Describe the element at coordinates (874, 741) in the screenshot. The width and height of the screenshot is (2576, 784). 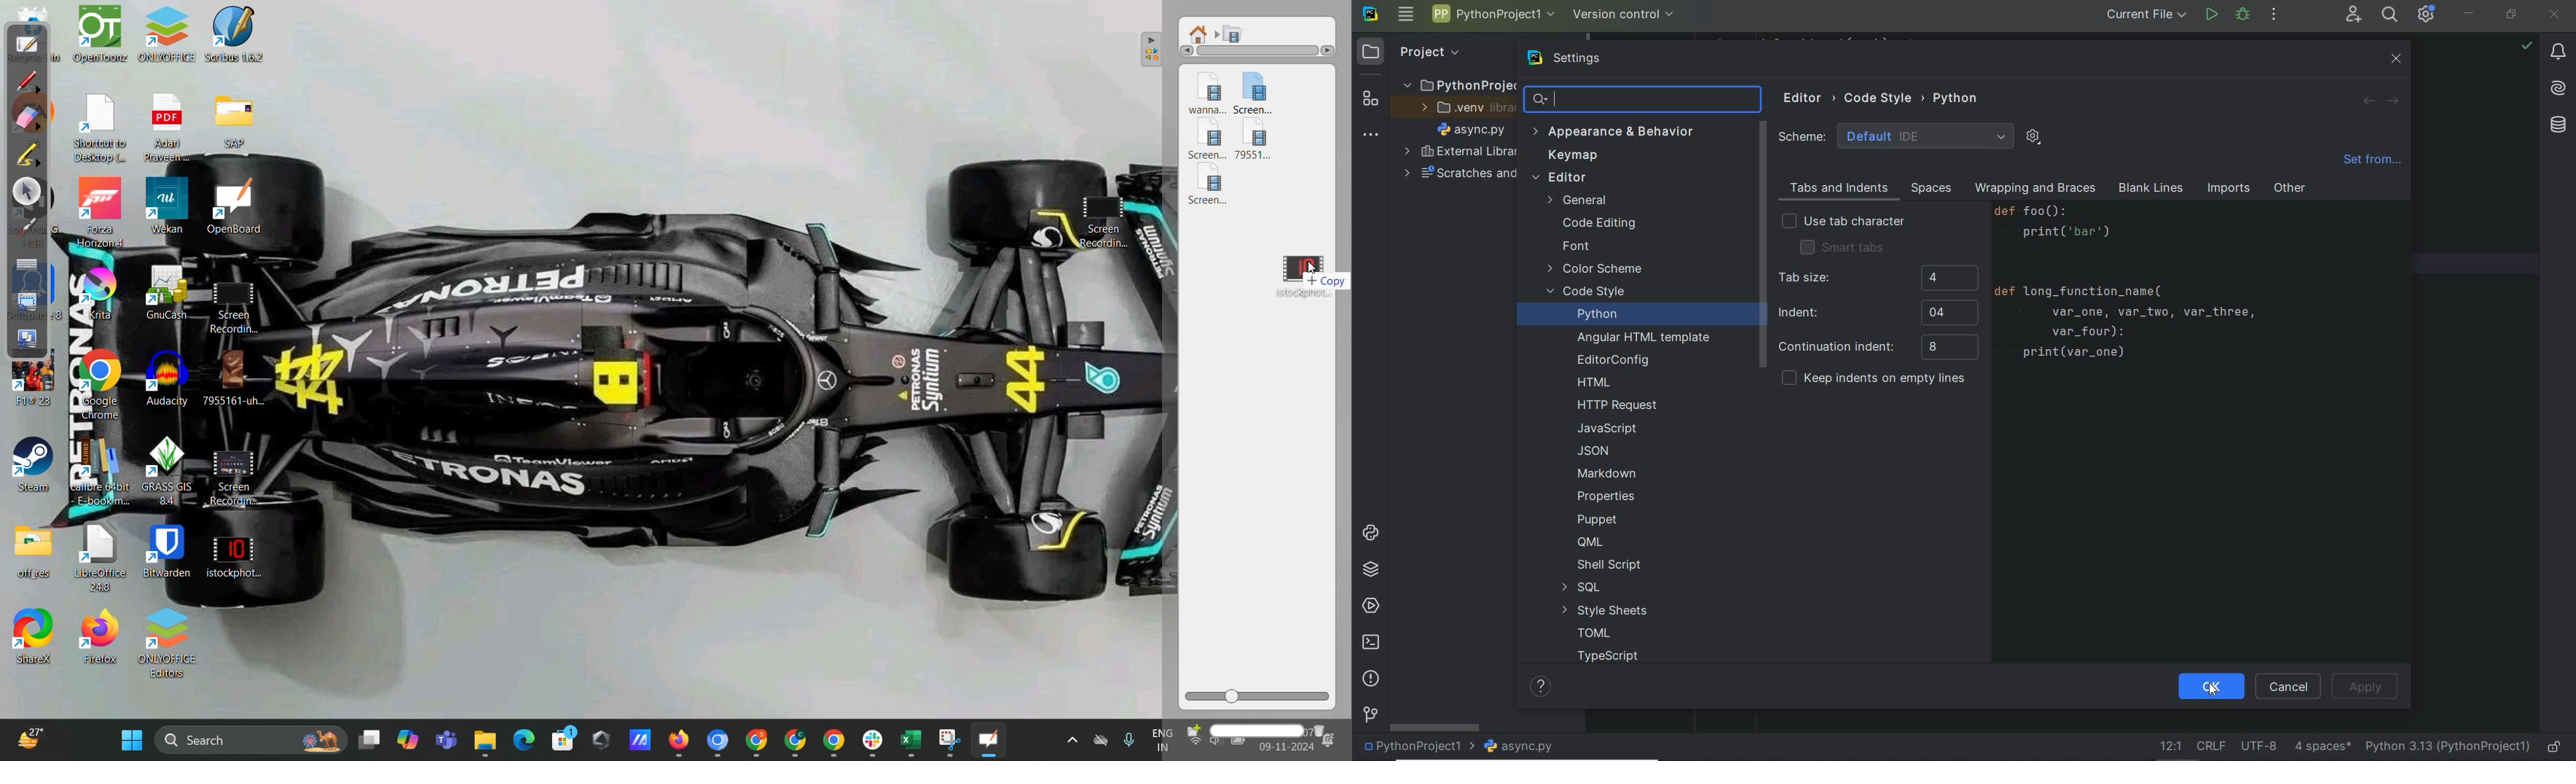
I see `minimized slack` at that location.